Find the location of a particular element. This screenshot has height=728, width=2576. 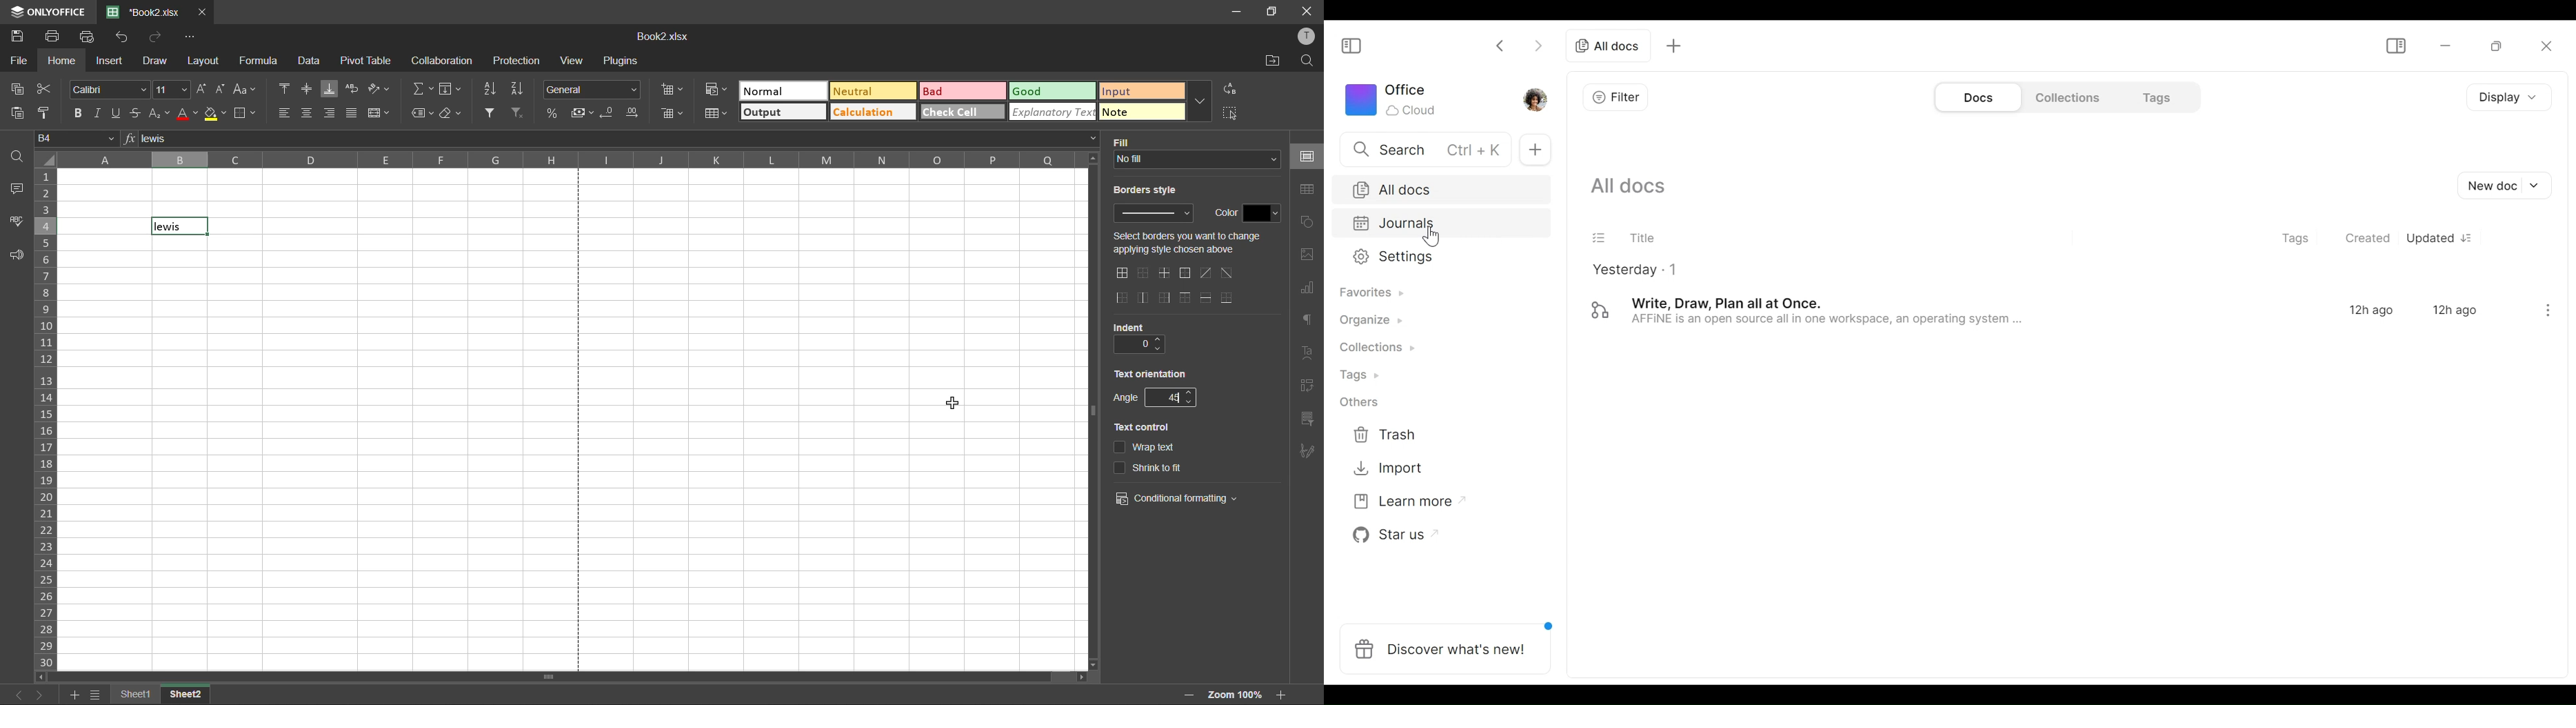

profile is located at coordinates (1306, 36).